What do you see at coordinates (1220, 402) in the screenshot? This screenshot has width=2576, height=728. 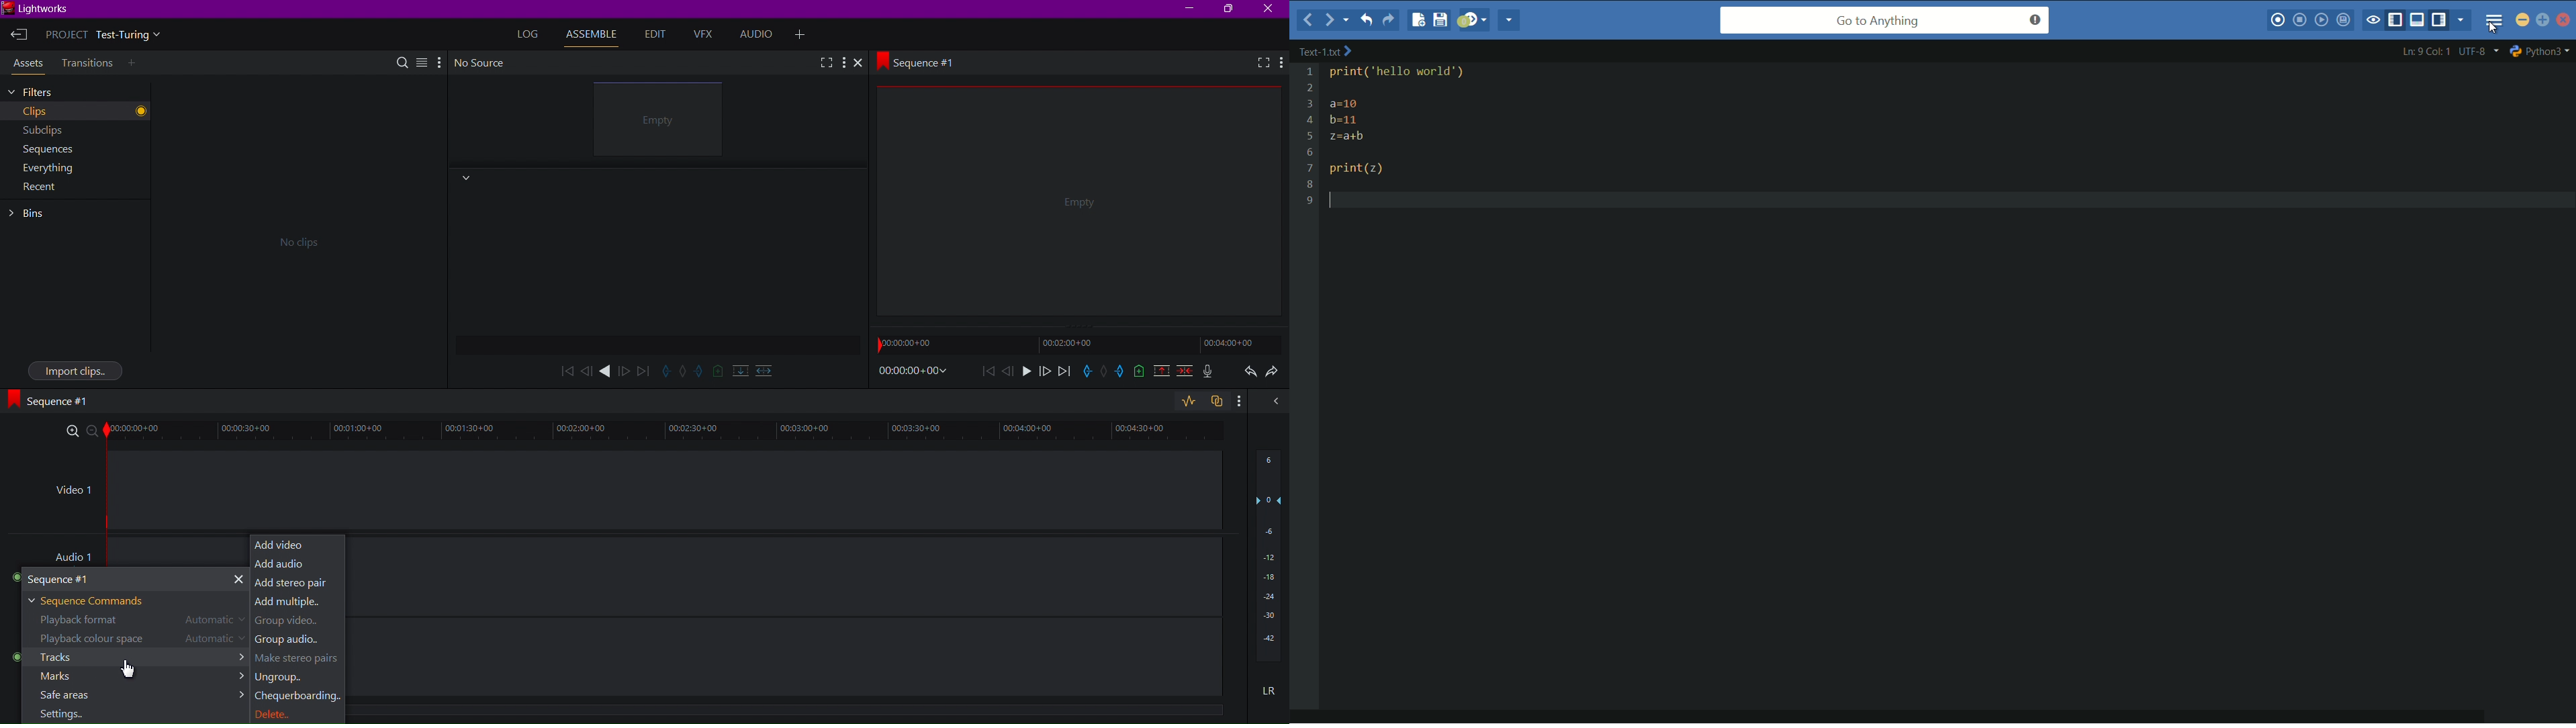 I see `Paste` at bounding box center [1220, 402].